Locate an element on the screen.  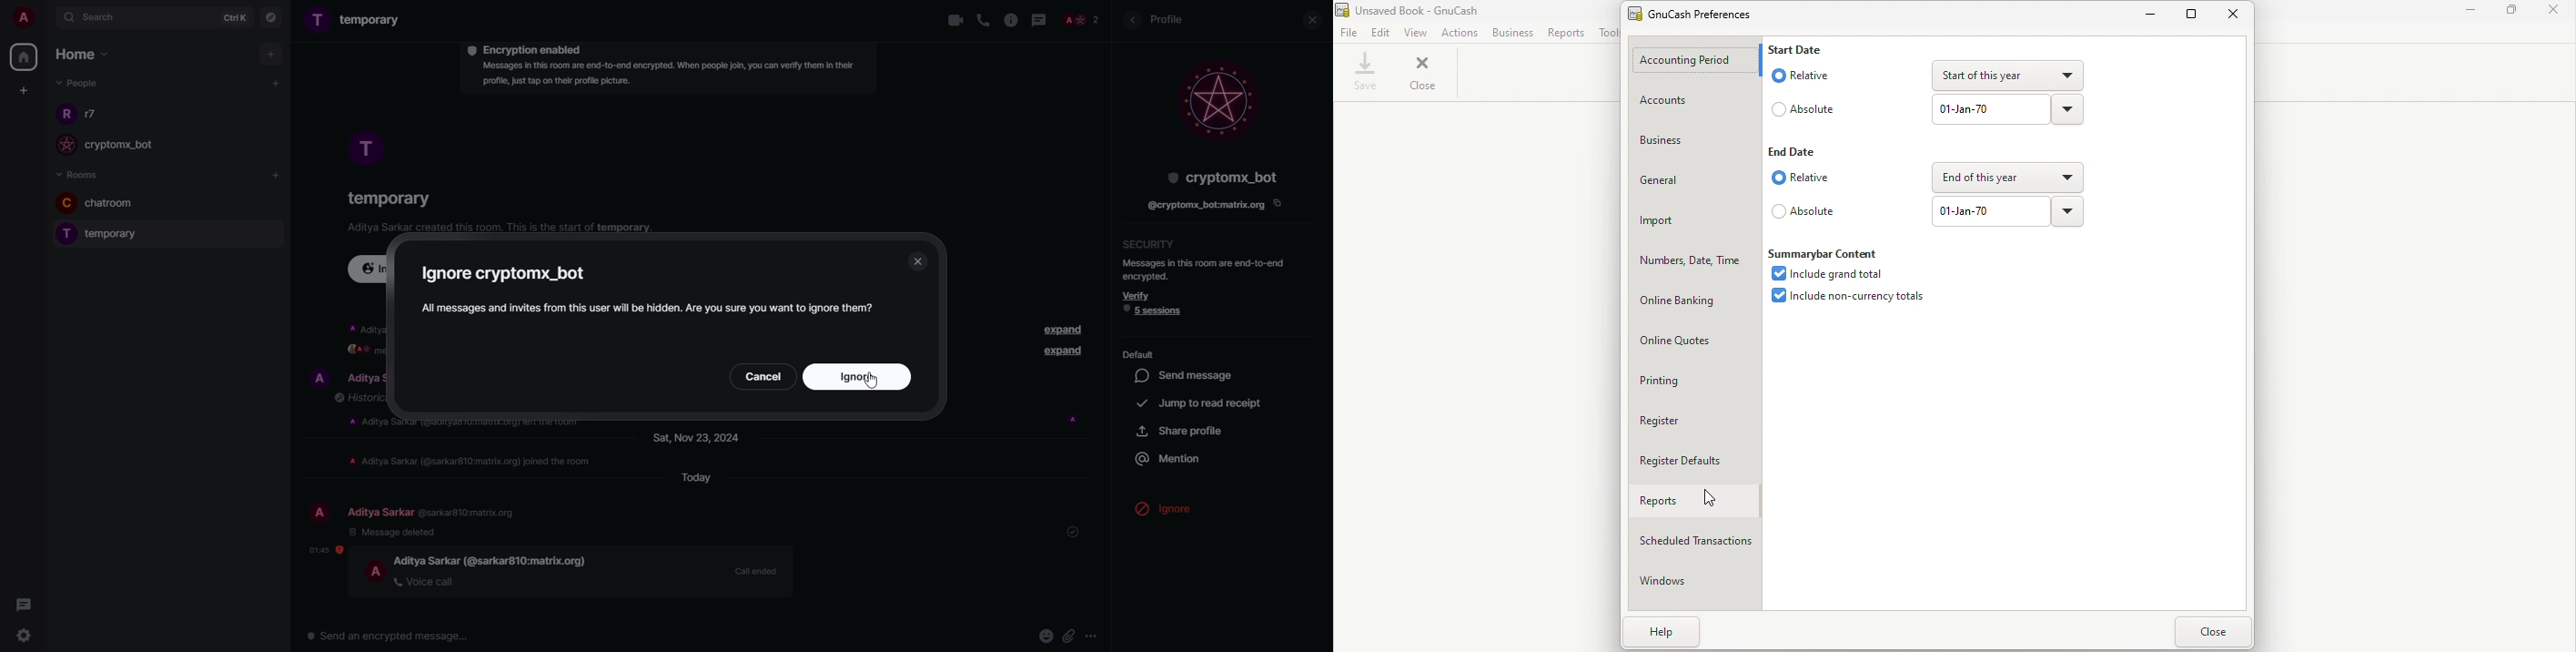
encryption enabled is located at coordinates (529, 49).